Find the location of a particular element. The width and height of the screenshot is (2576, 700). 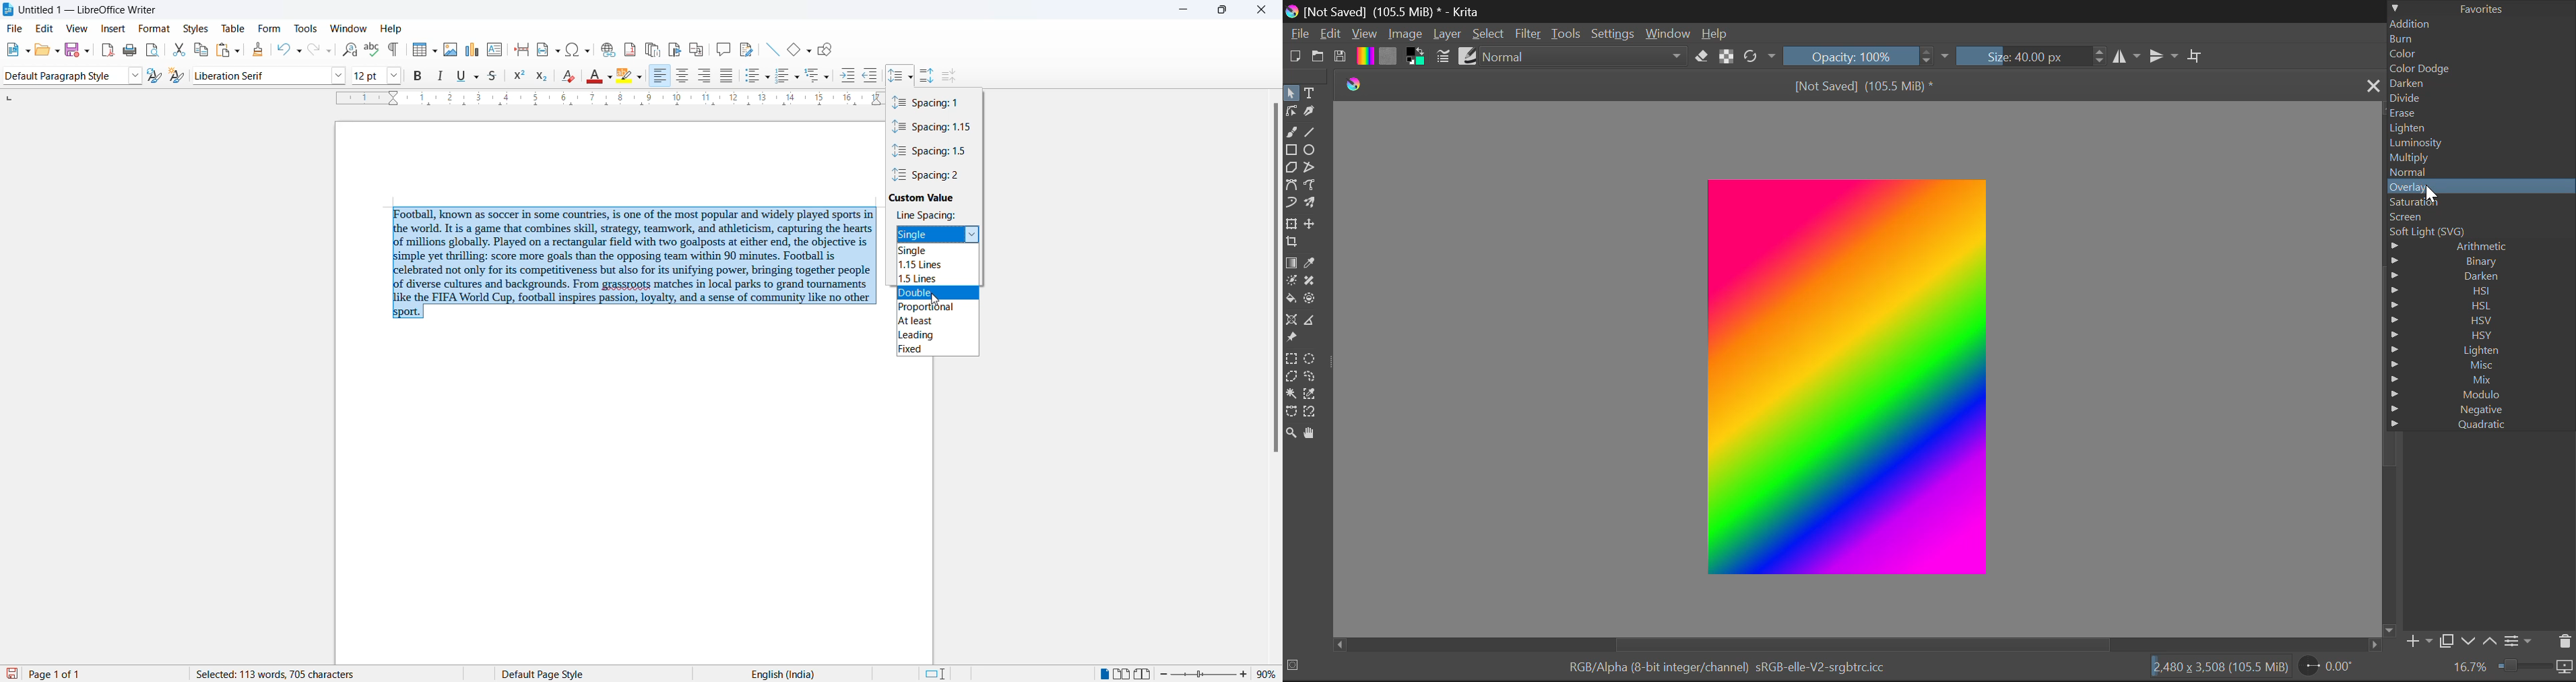

[Not Saved] (105.5 MiB) * - Krita is located at coordinates (1394, 12).